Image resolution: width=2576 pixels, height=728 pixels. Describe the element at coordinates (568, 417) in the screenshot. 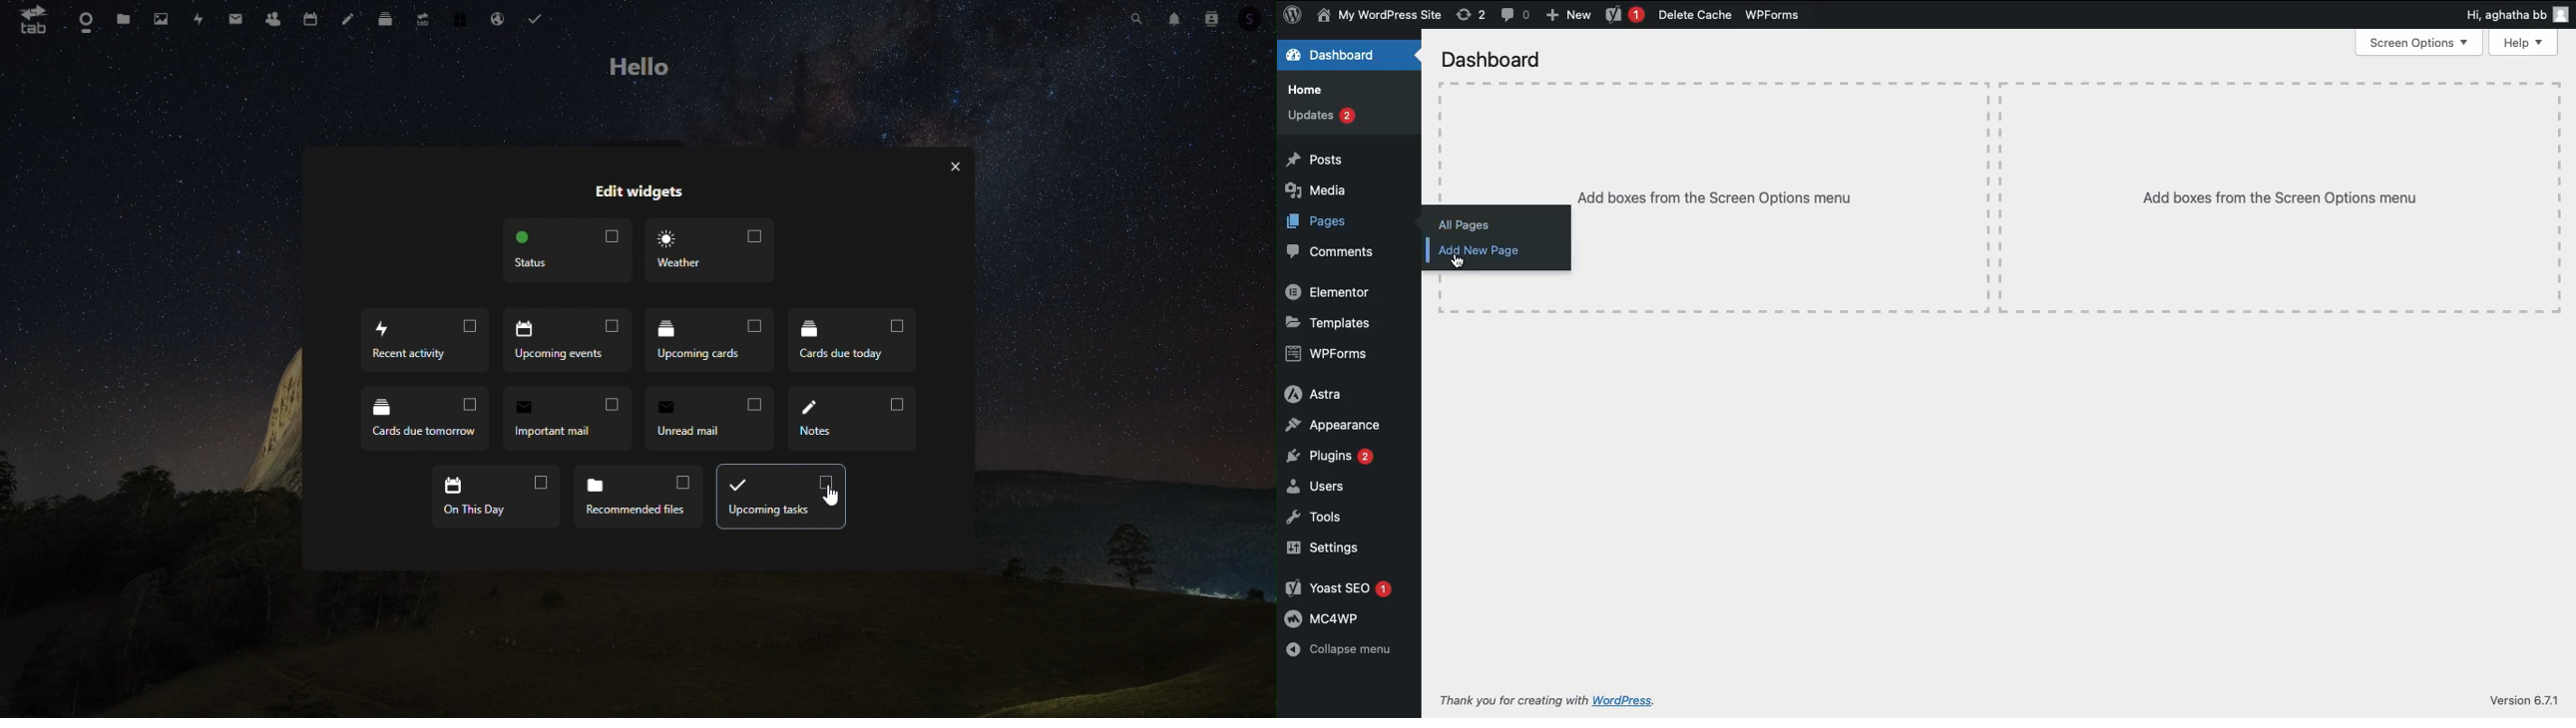

I see `important mail` at that location.